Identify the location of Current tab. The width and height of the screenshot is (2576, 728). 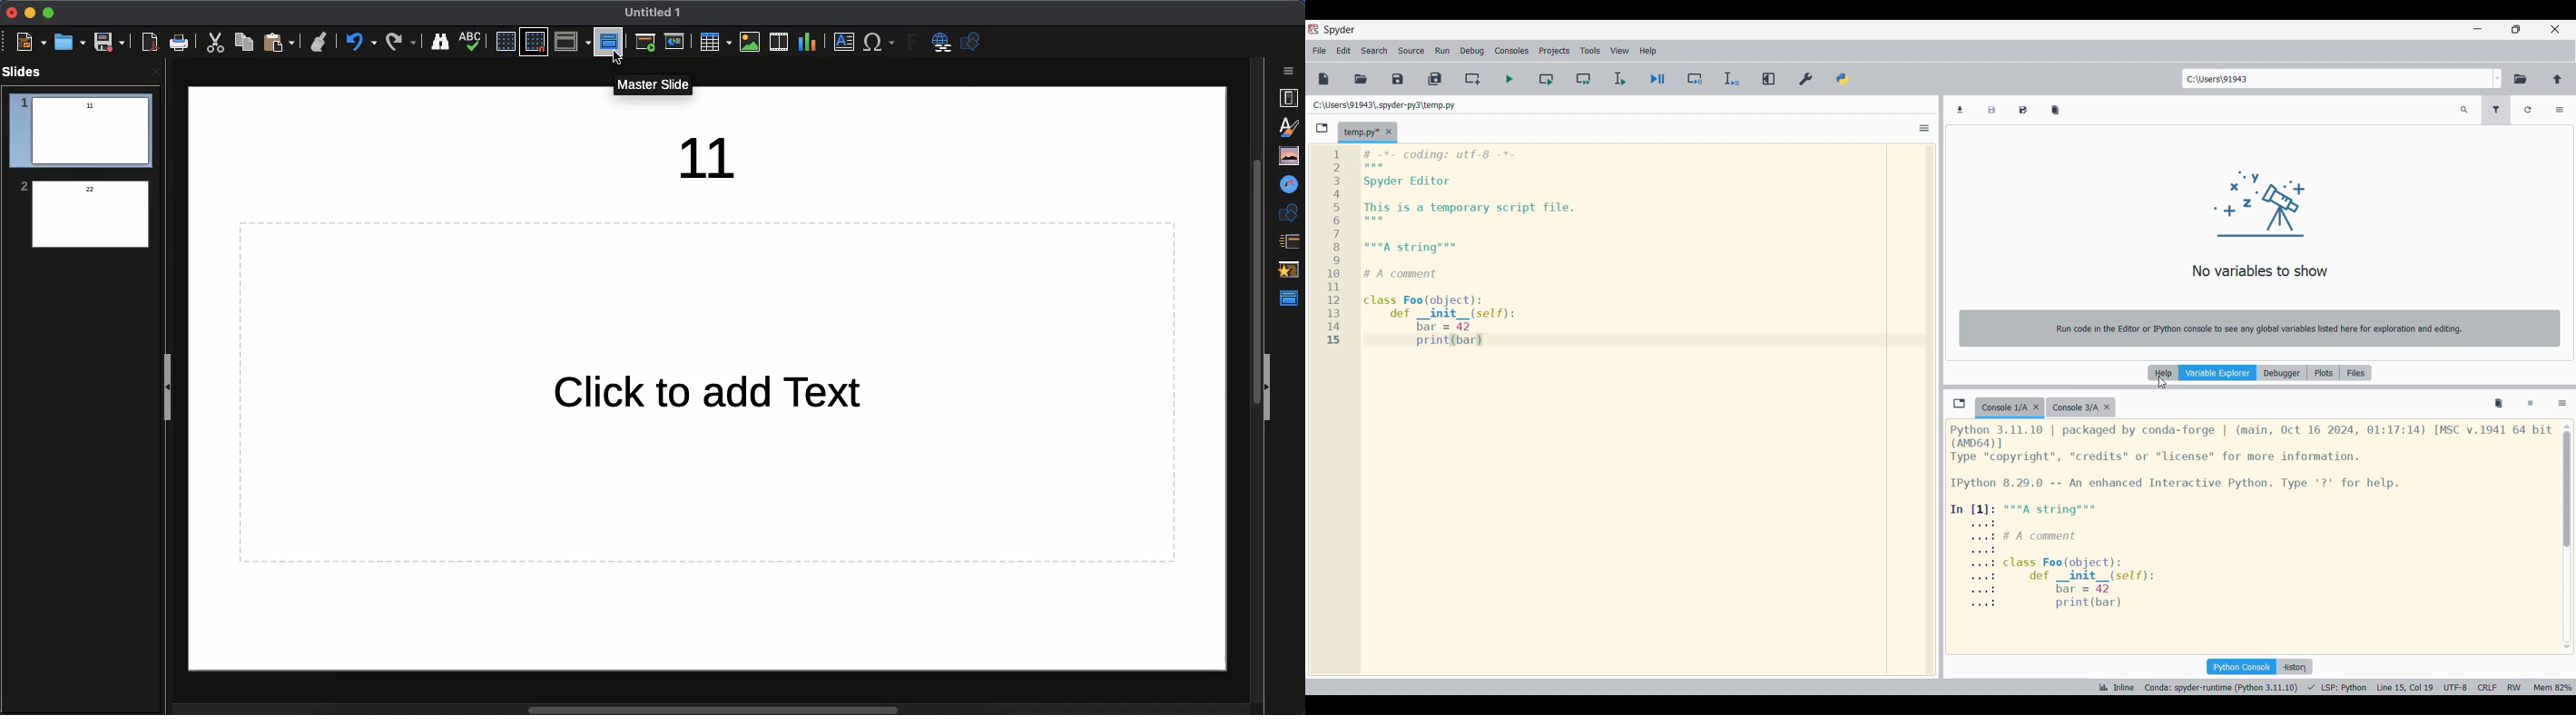
(1360, 132).